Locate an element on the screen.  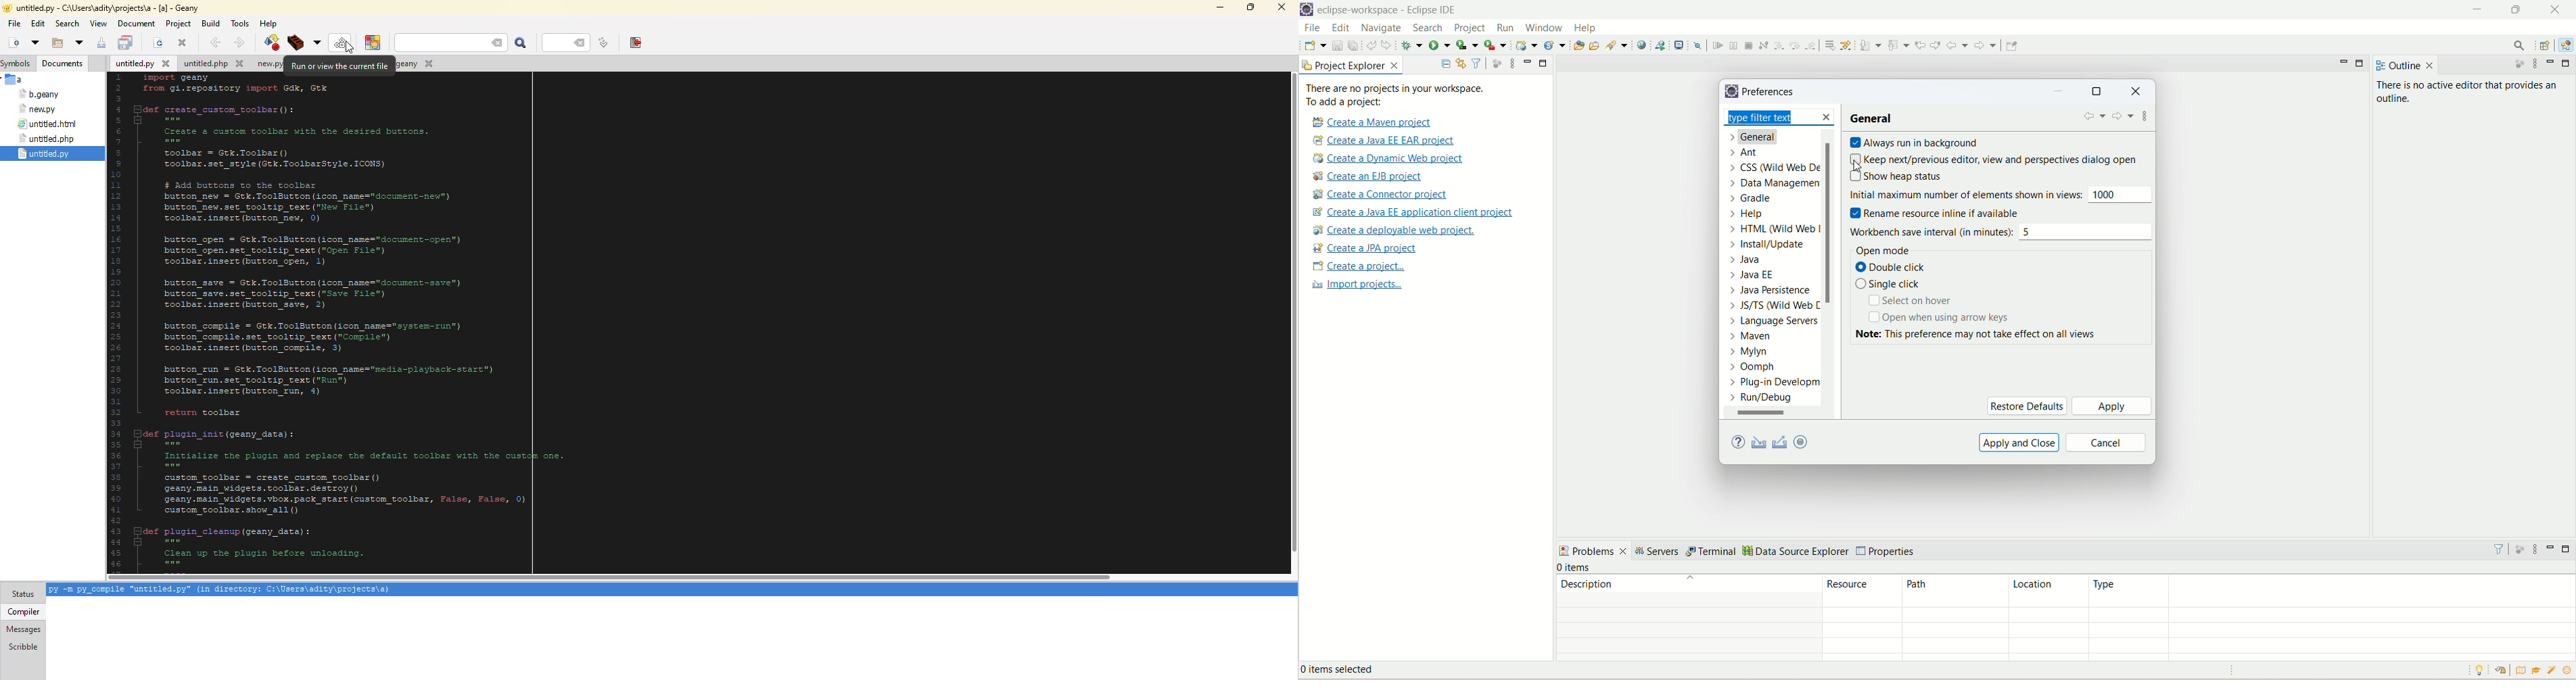
minimize is located at coordinates (2477, 11).